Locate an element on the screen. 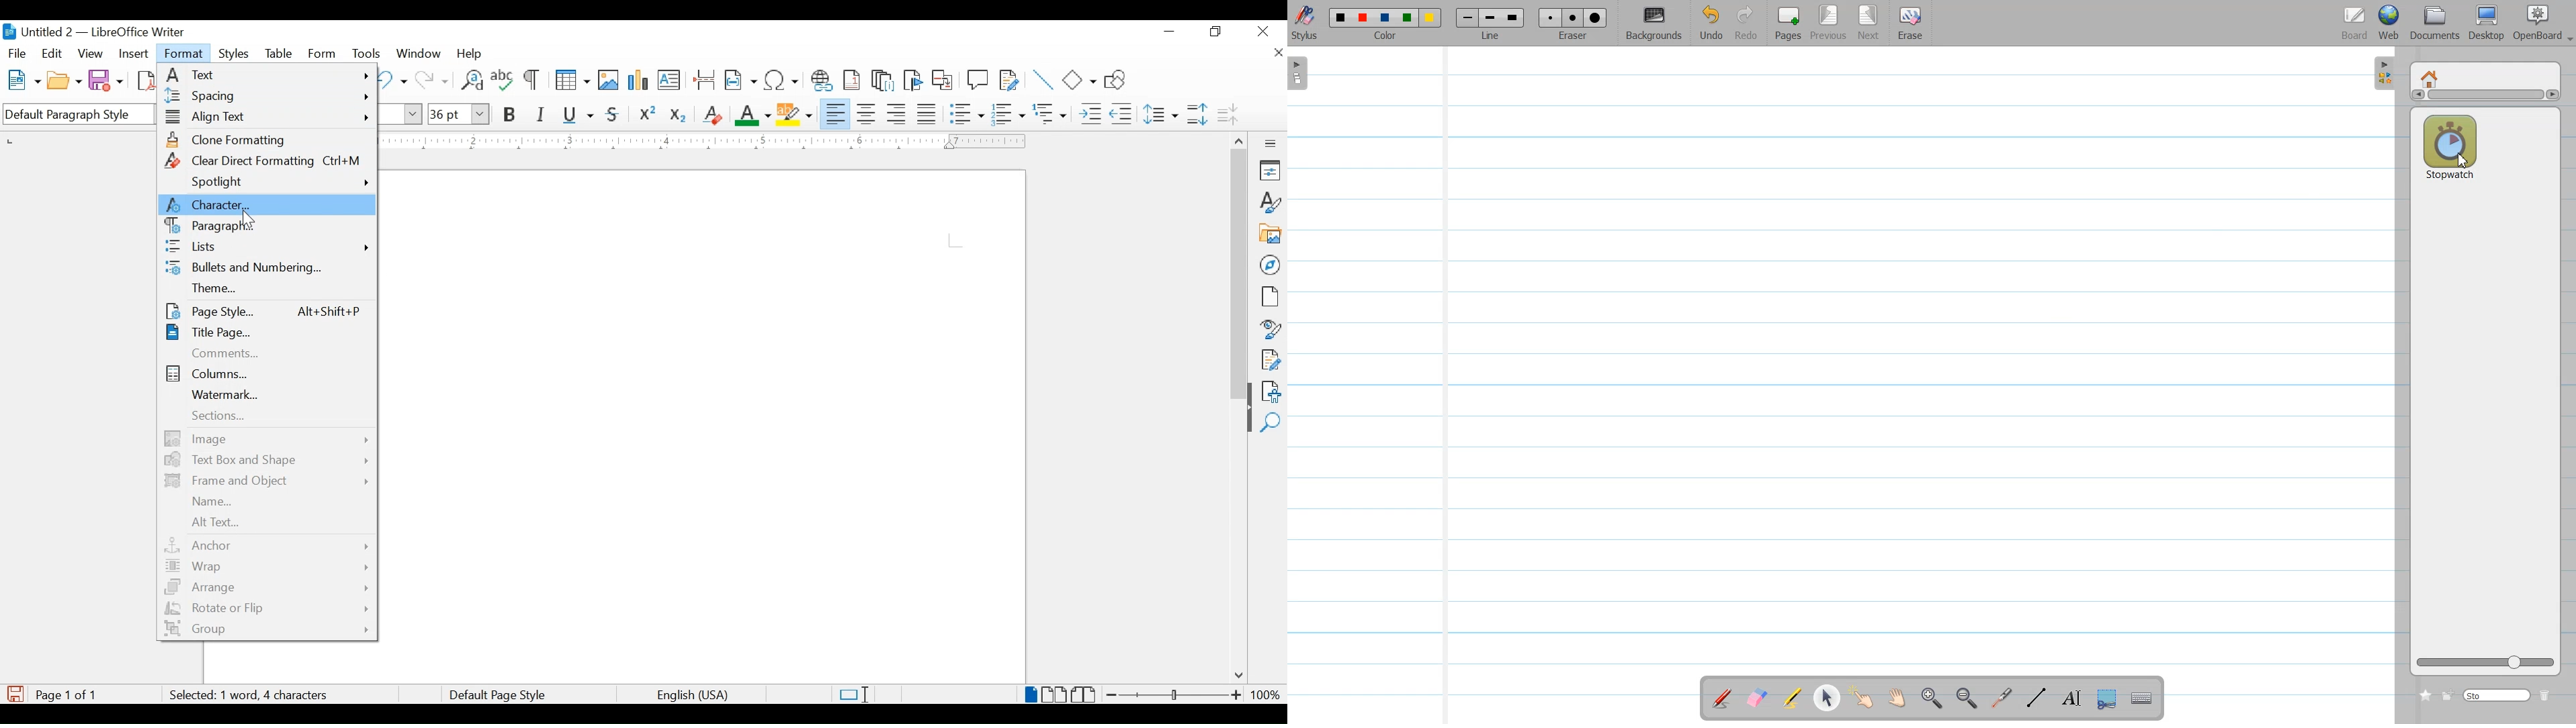 The image size is (2576, 728). undo is located at coordinates (390, 80).